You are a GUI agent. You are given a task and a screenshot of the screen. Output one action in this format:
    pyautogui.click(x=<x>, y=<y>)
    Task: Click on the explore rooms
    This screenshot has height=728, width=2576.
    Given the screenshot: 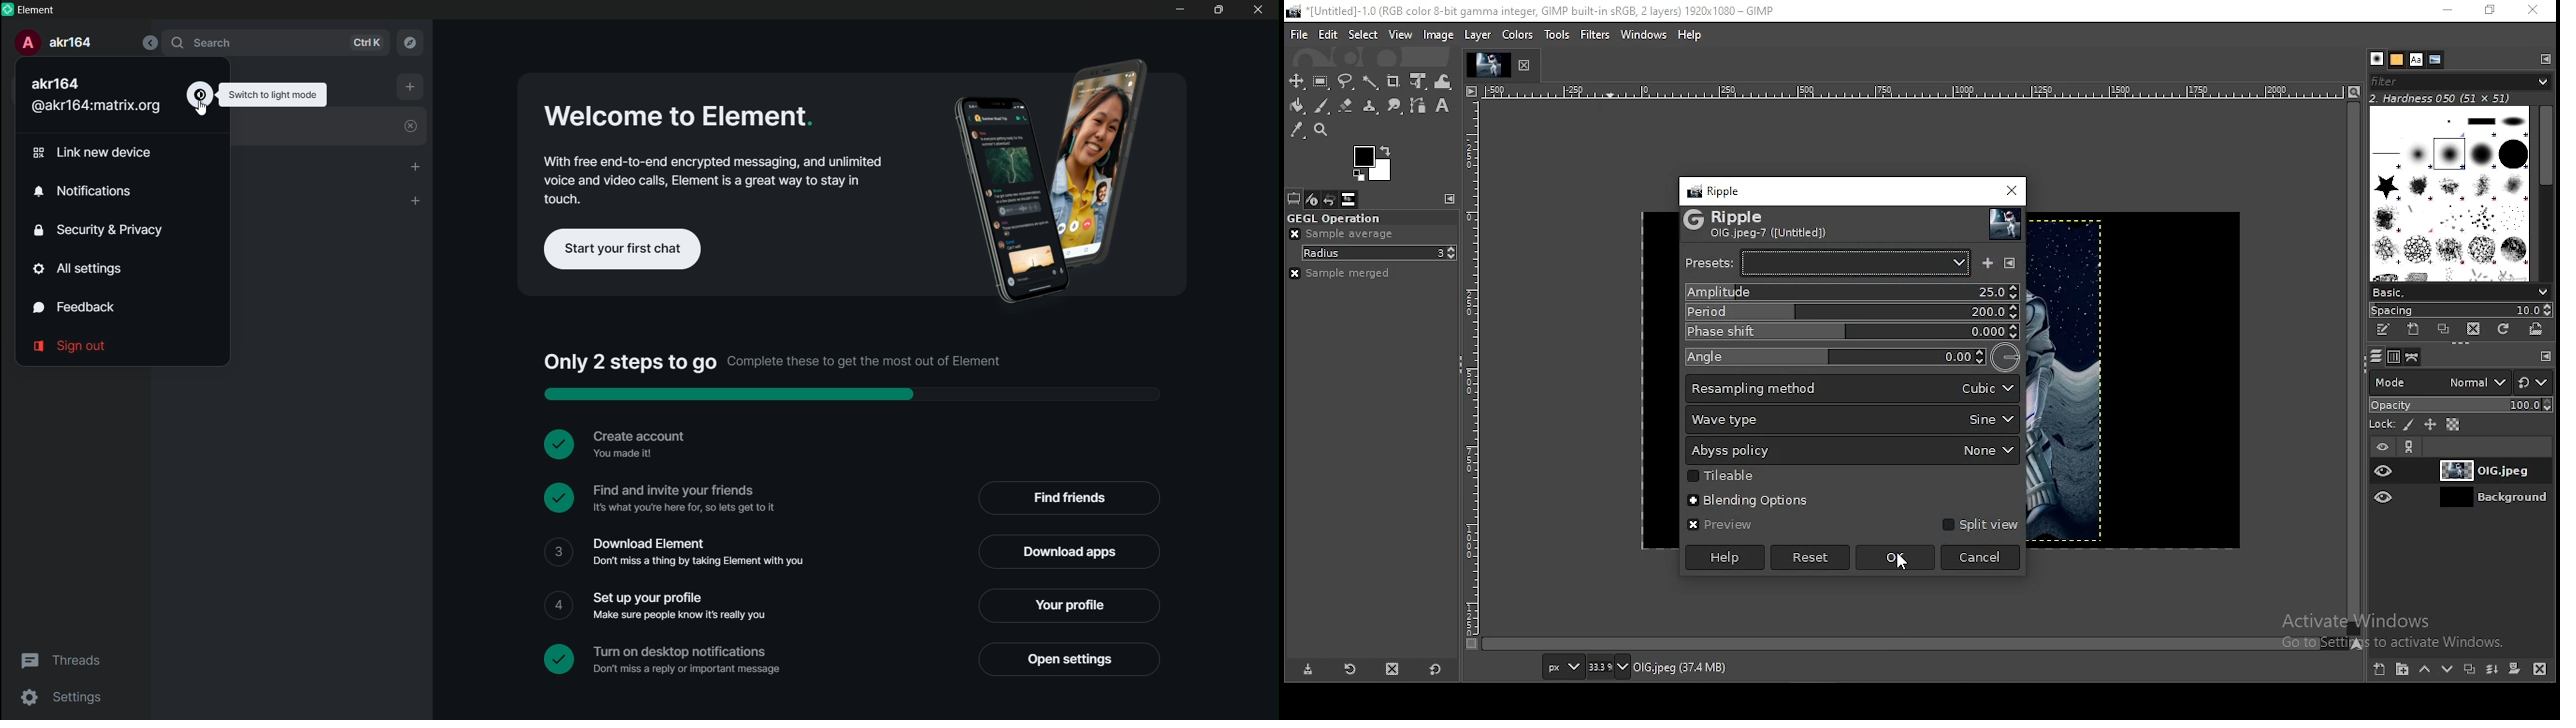 What is the action you would take?
    pyautogui.click(x=411, y=42)
    